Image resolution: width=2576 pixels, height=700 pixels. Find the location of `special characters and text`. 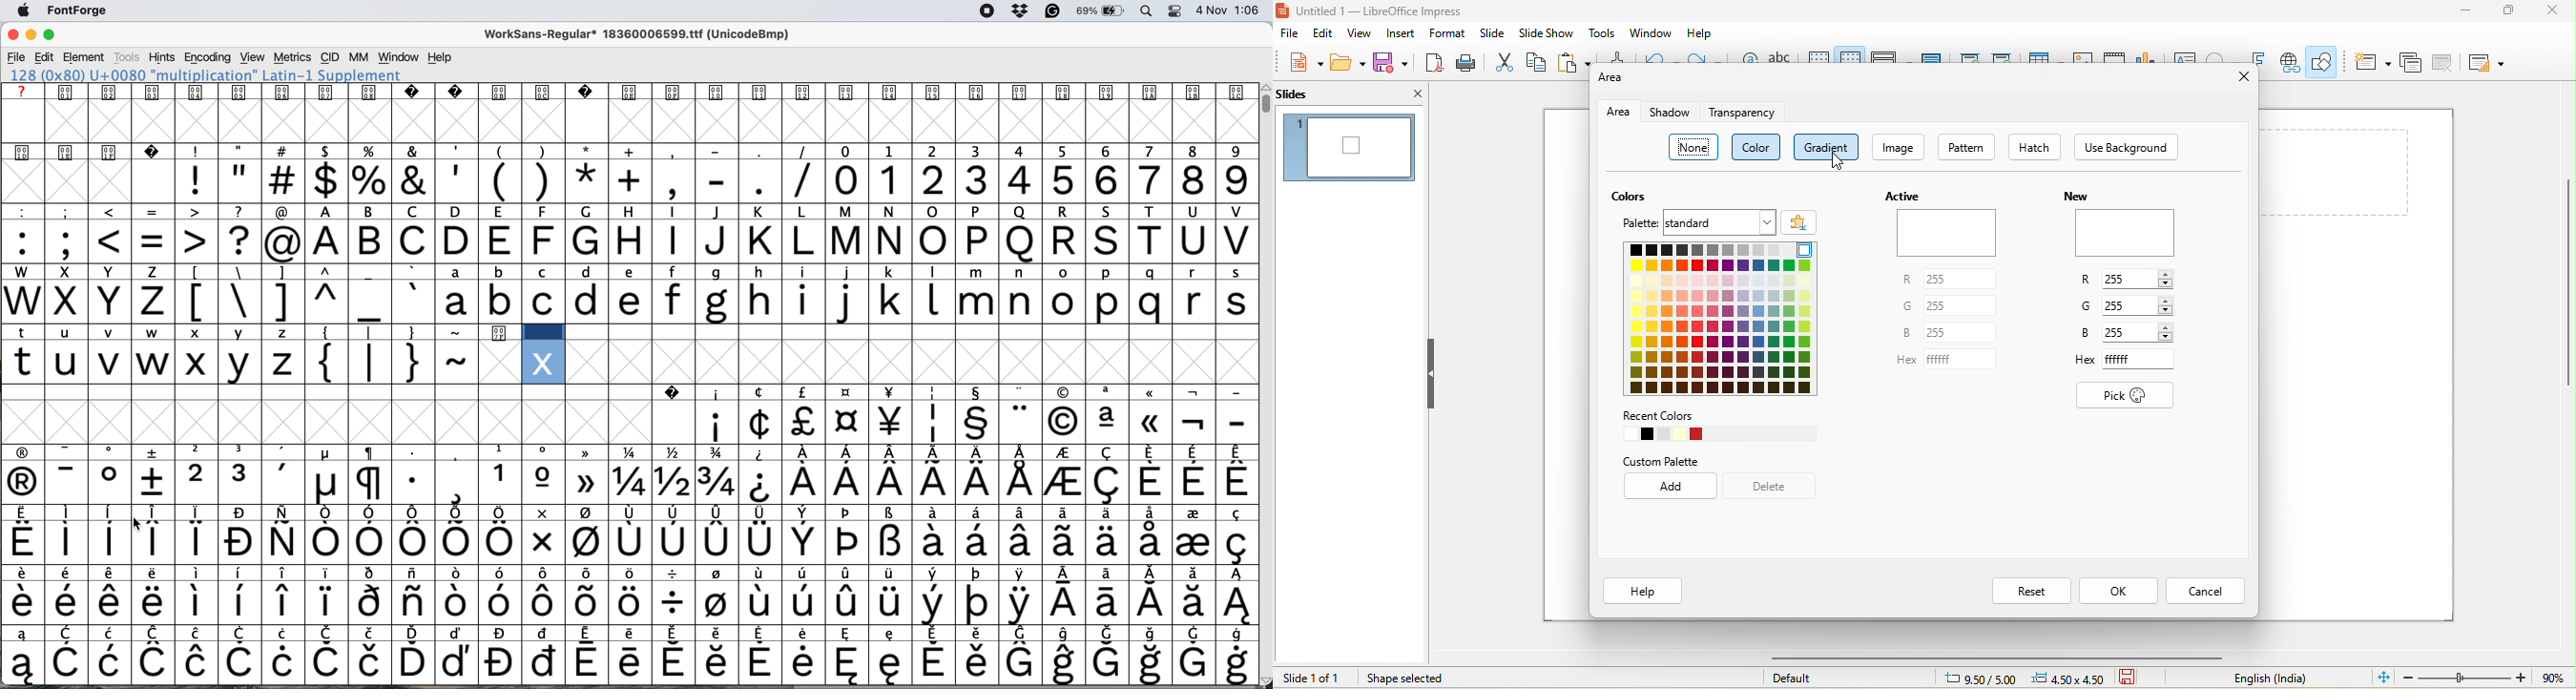

special characters and text is located at coordinates (634, 151).